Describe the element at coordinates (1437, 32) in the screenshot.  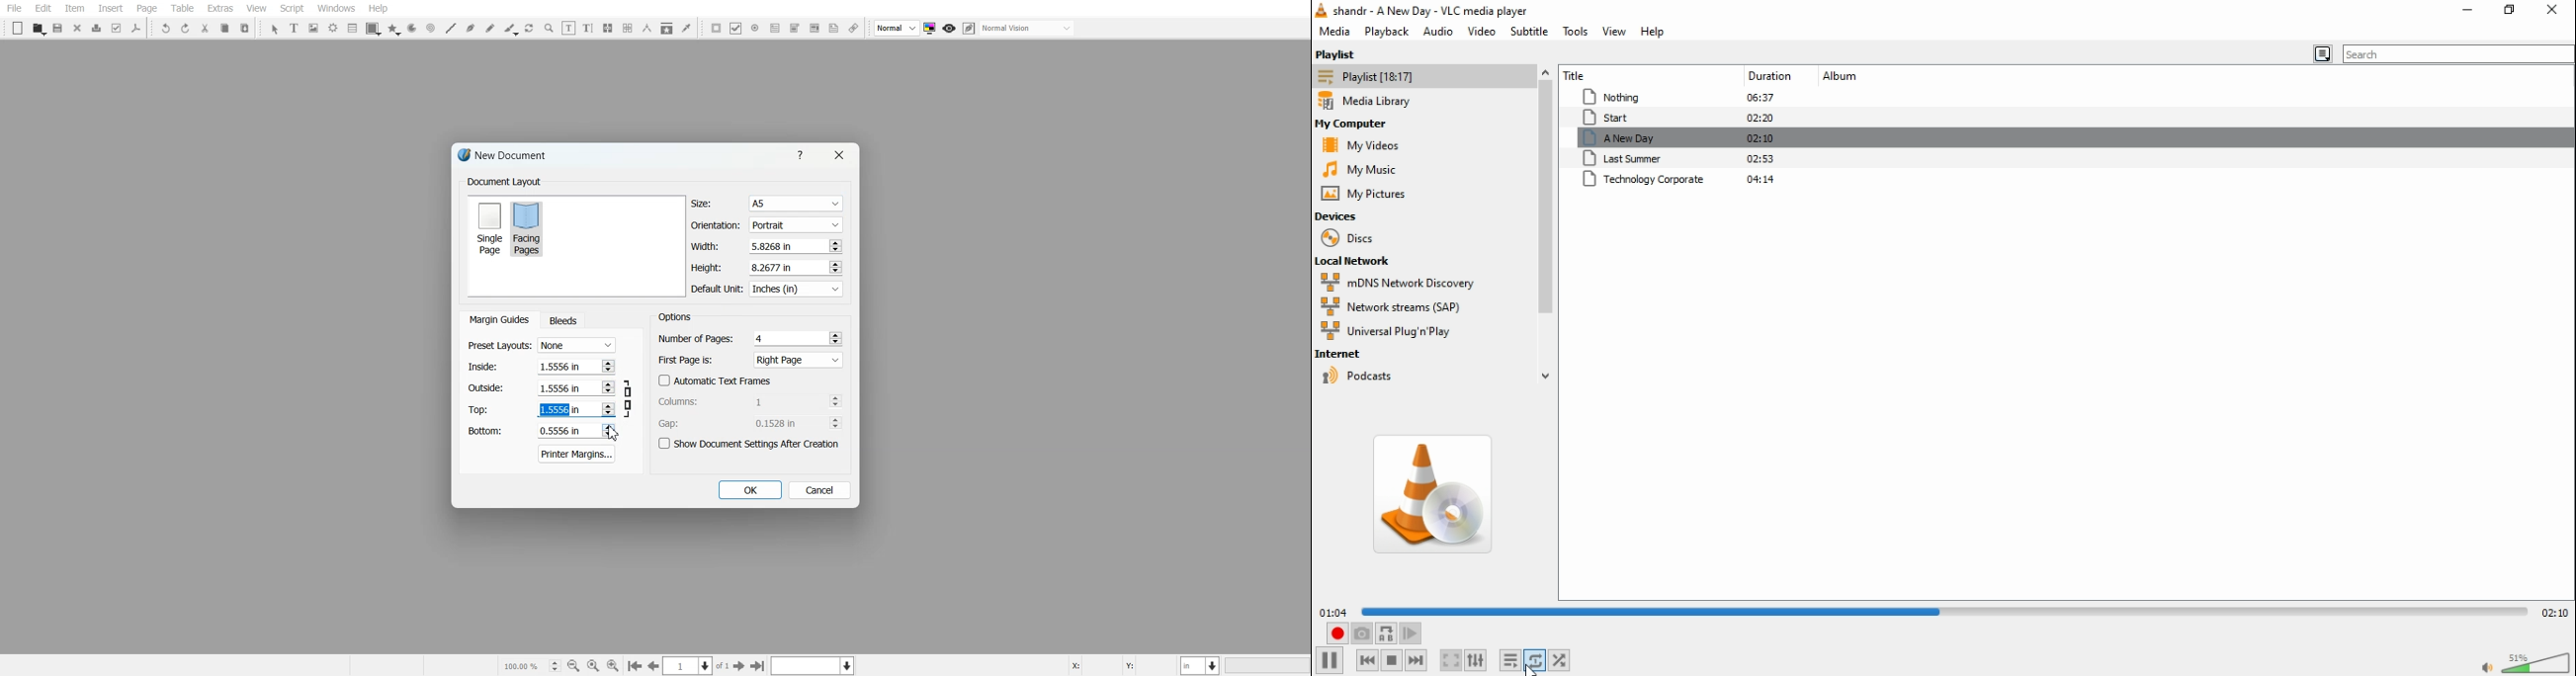
I see `audio` at that location.